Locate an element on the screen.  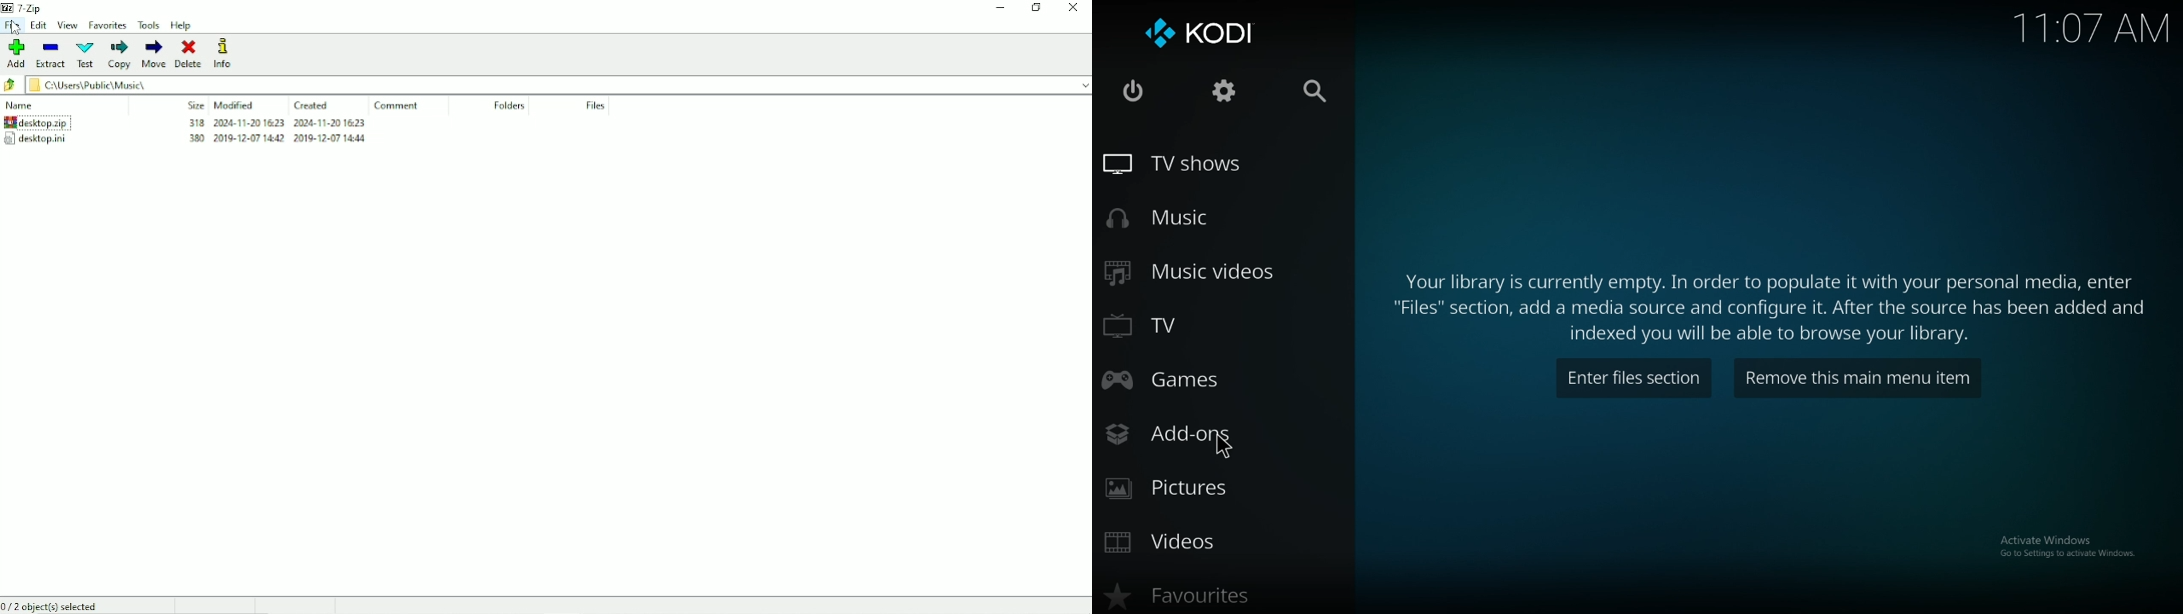
tv shows is located at coordinates (1178, 165).